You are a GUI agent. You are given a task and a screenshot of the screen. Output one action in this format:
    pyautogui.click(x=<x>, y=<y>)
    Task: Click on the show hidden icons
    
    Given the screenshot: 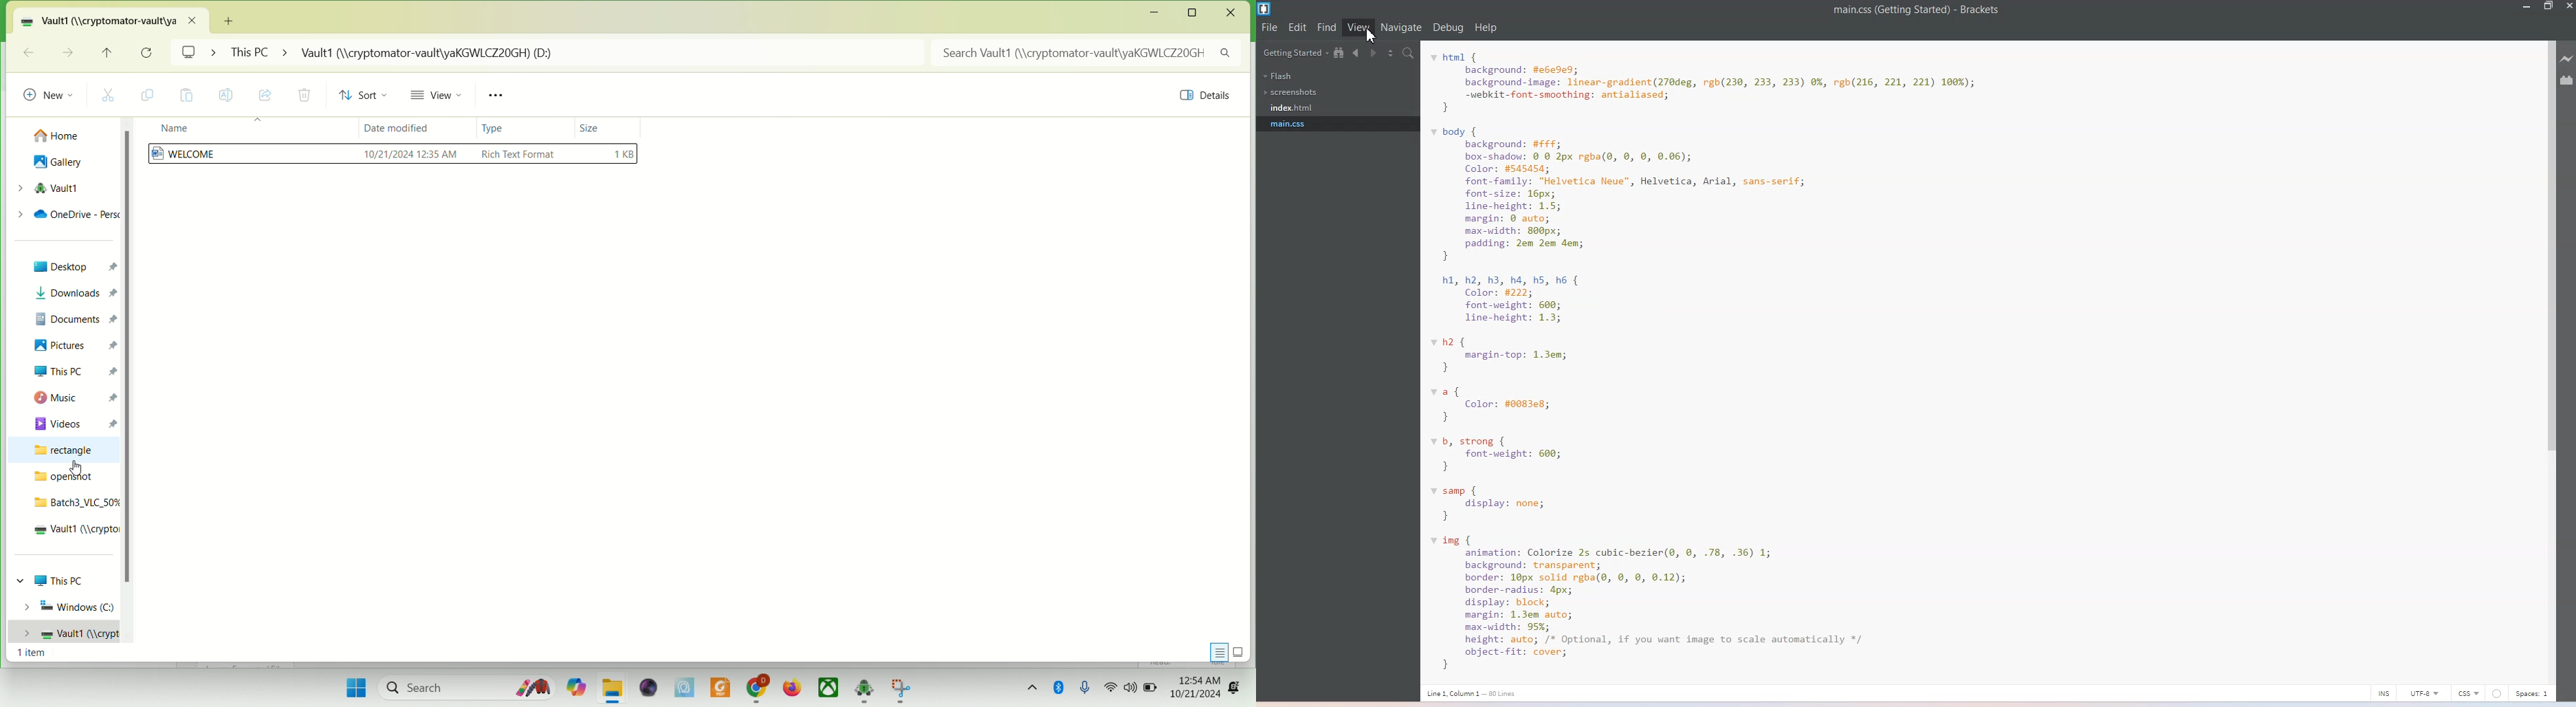 What is the action you would take?
    pyautogui.click(x=1029, y=684)
    